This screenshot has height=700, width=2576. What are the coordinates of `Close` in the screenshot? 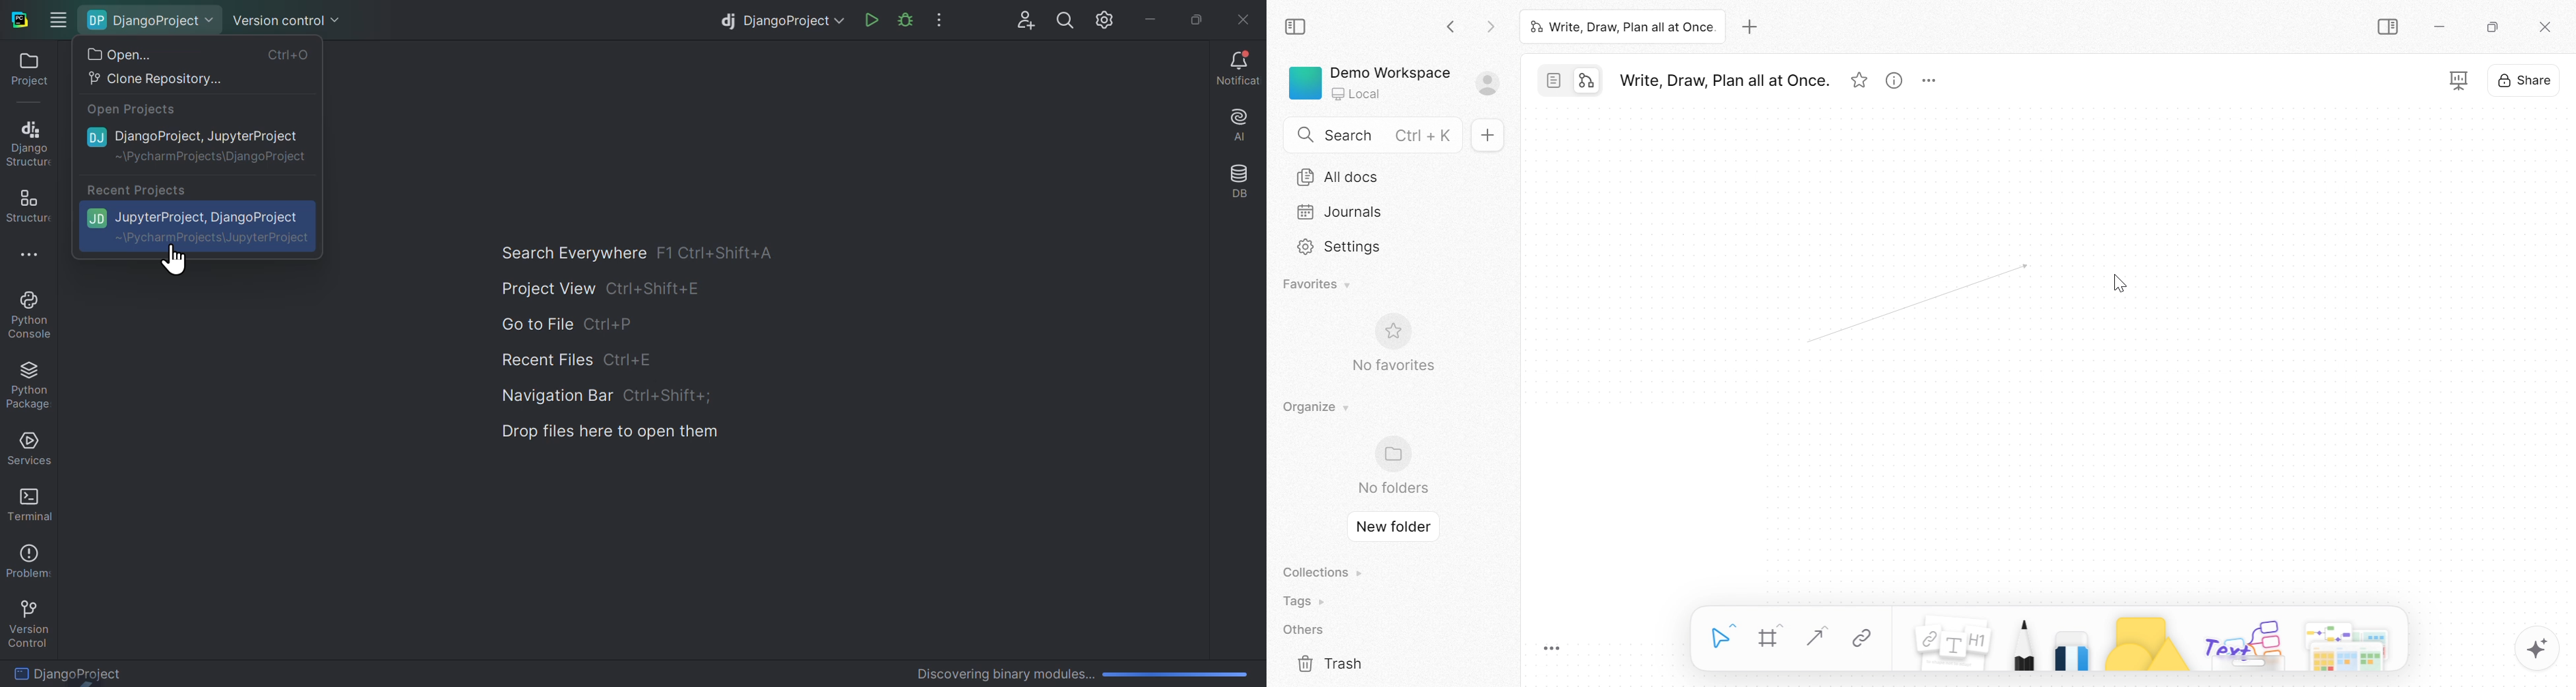 It's located at (2545, 29).